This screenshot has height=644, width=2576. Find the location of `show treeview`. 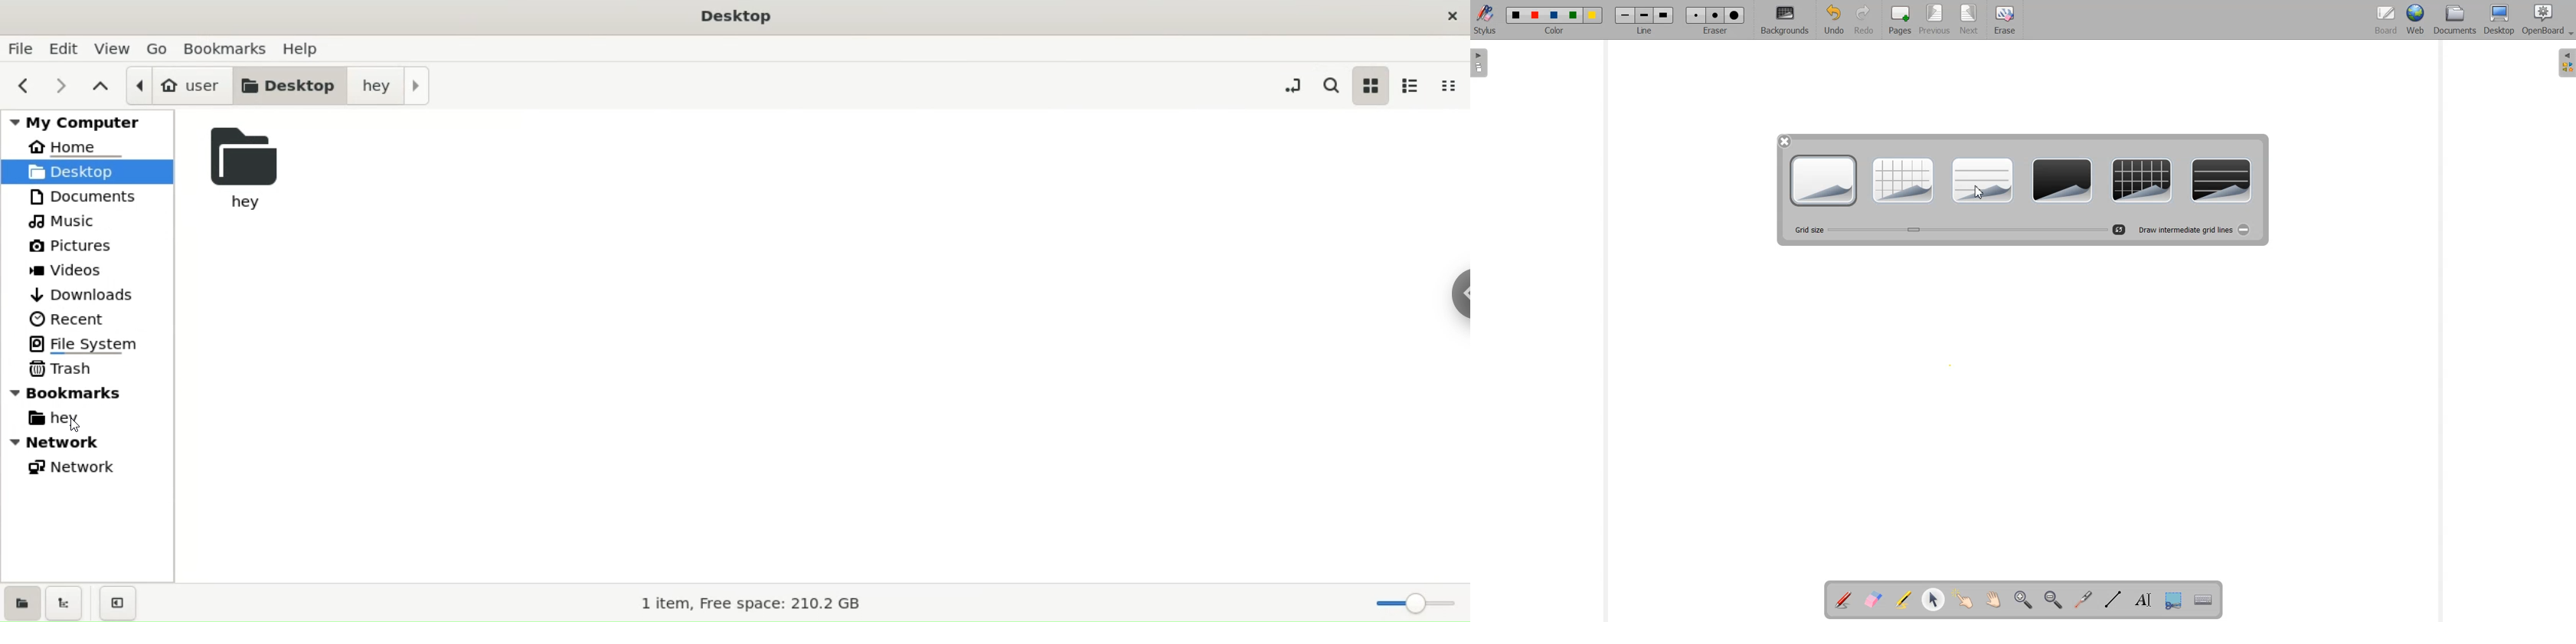

show treeview is located at coordinates (64, 604).